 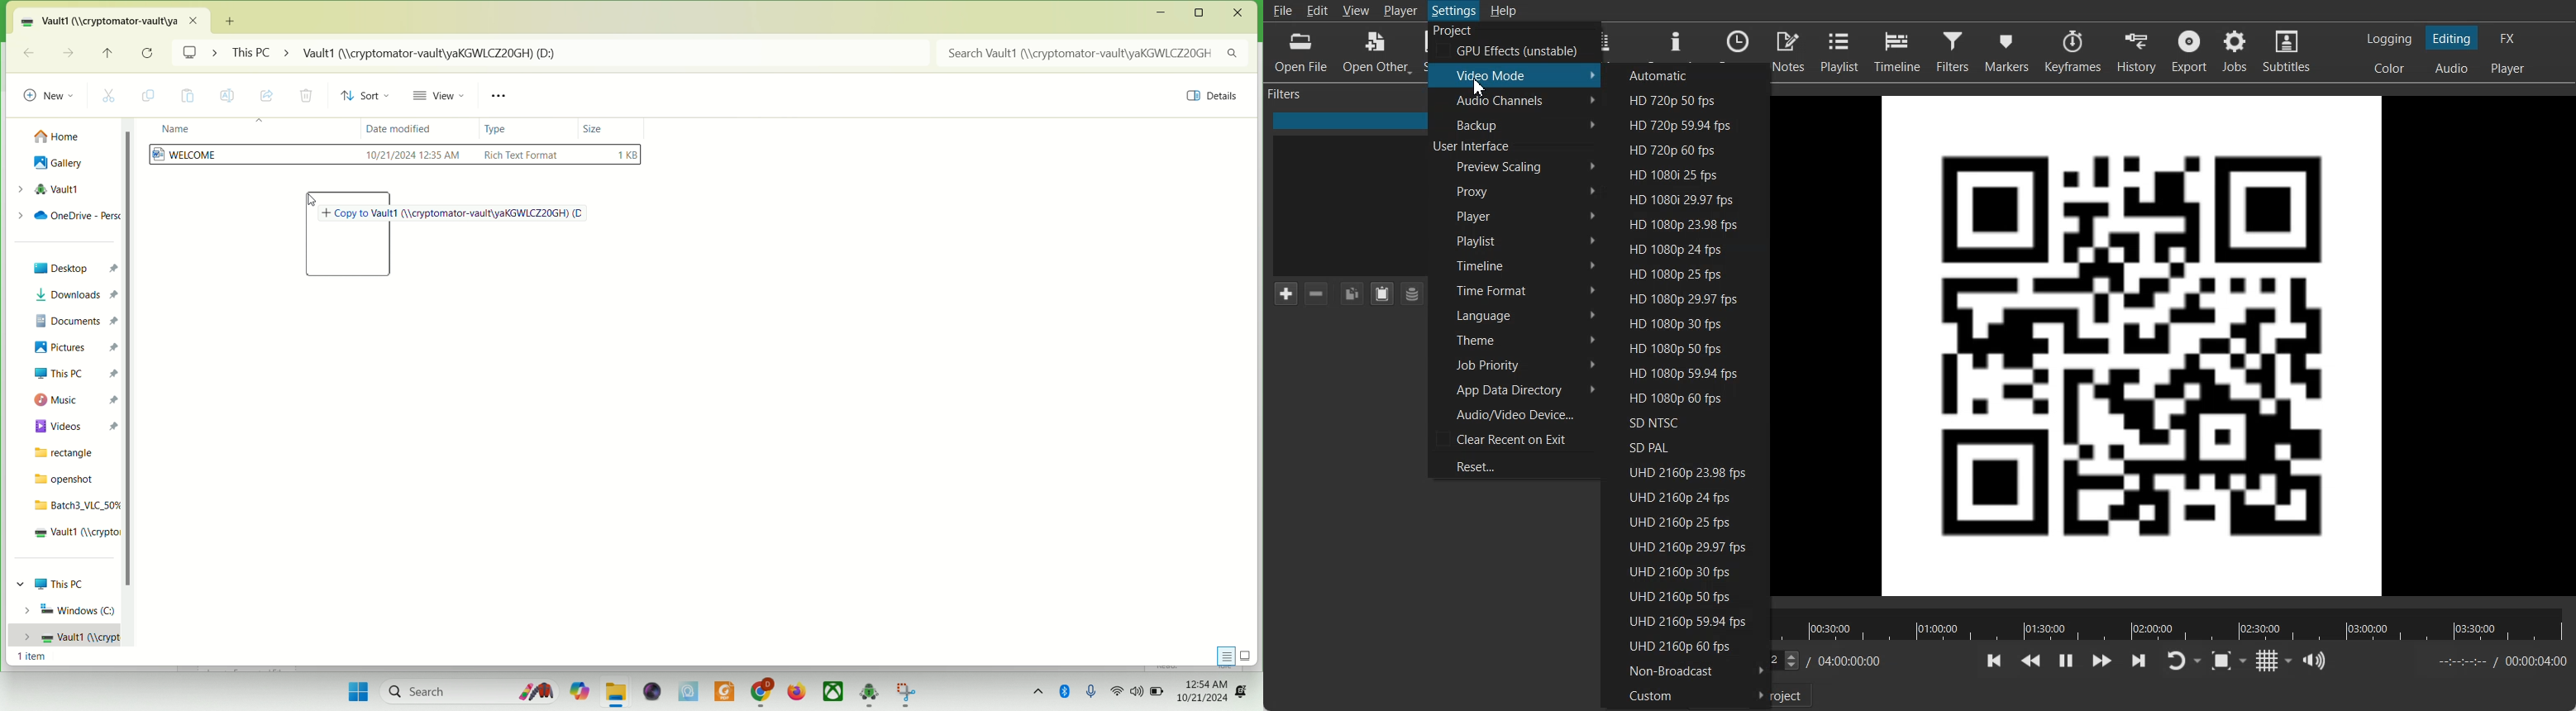 What do you see at coordinates (74, 319) in the screenshot?
I see `documents` at bounding box center [74, 319].